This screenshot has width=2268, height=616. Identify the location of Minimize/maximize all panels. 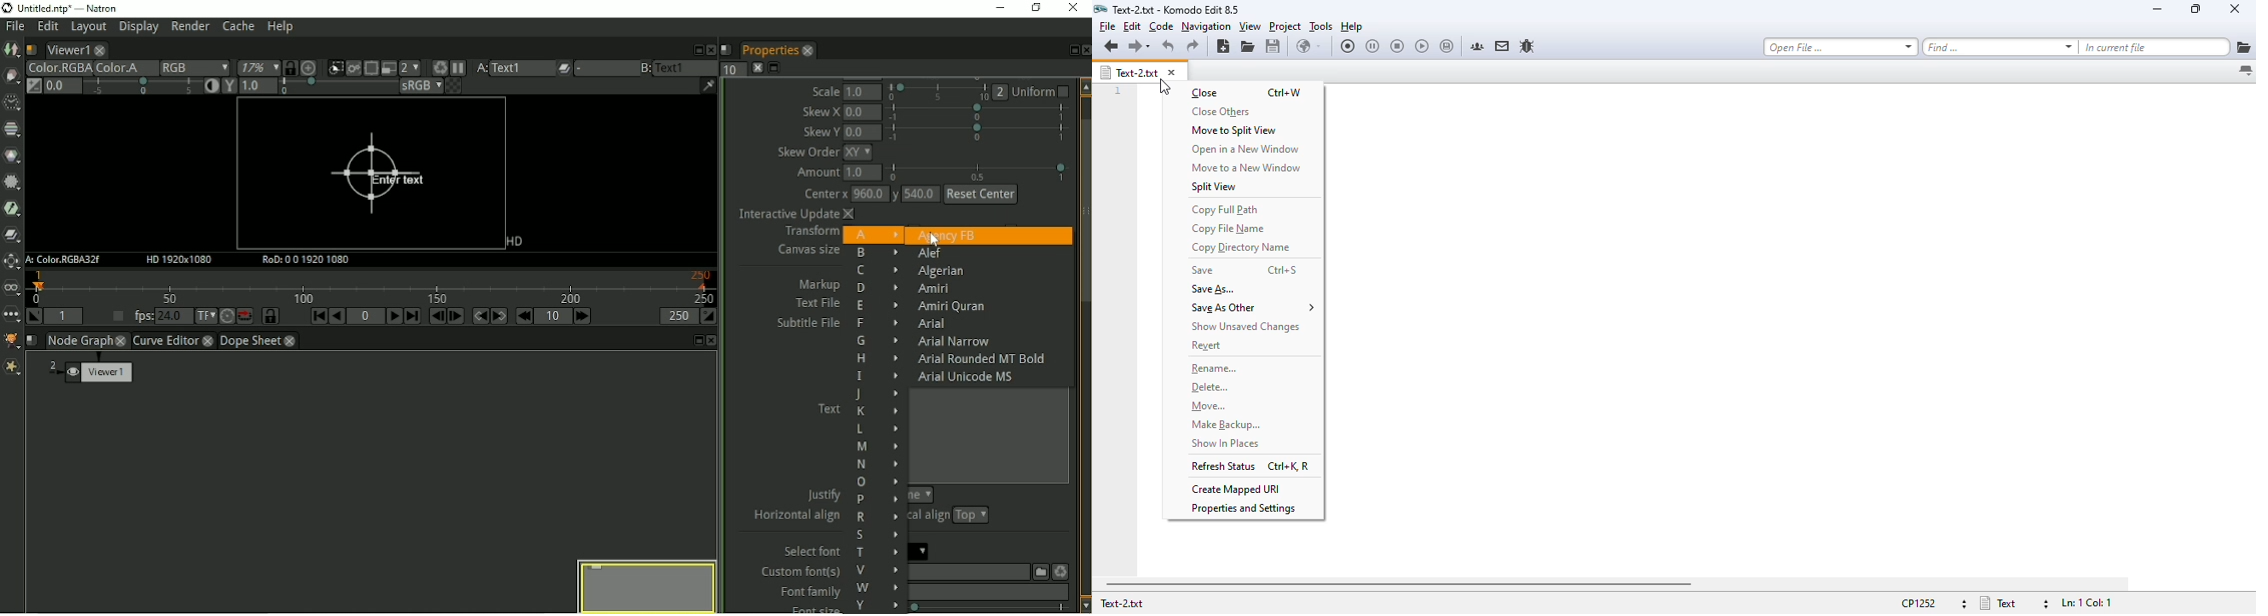
(776, 68).